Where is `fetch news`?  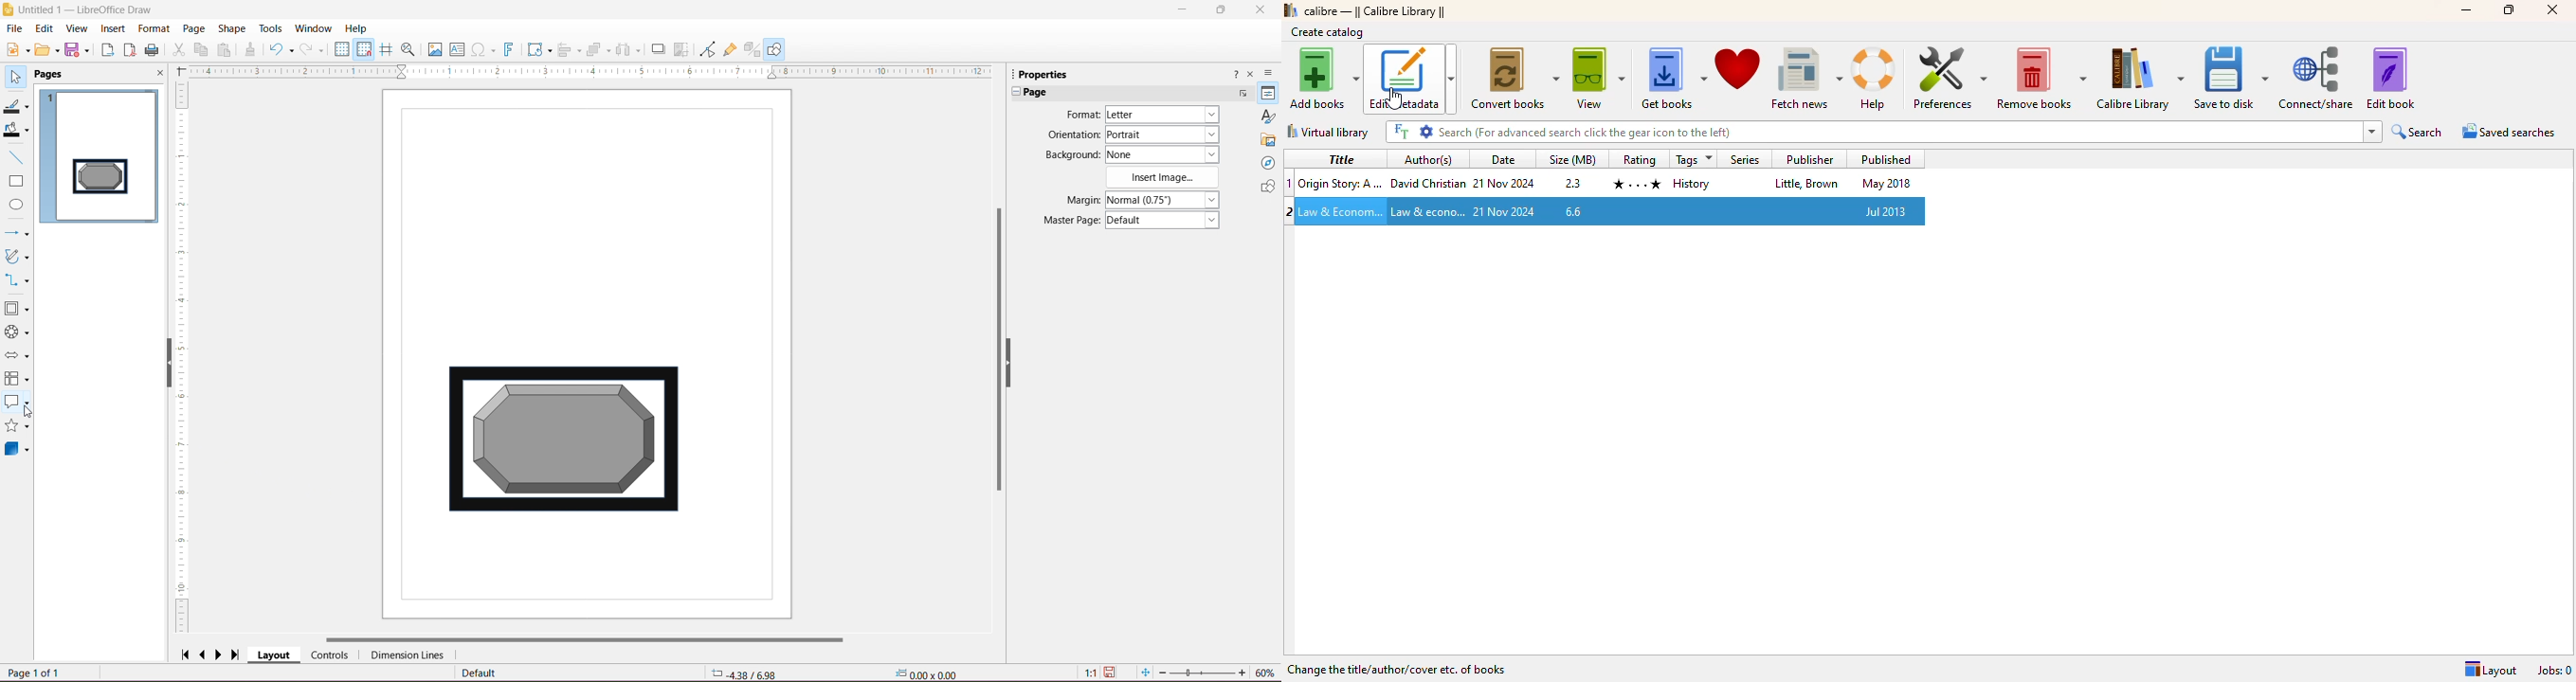 fetch news is located at coordinates (1806, 79).